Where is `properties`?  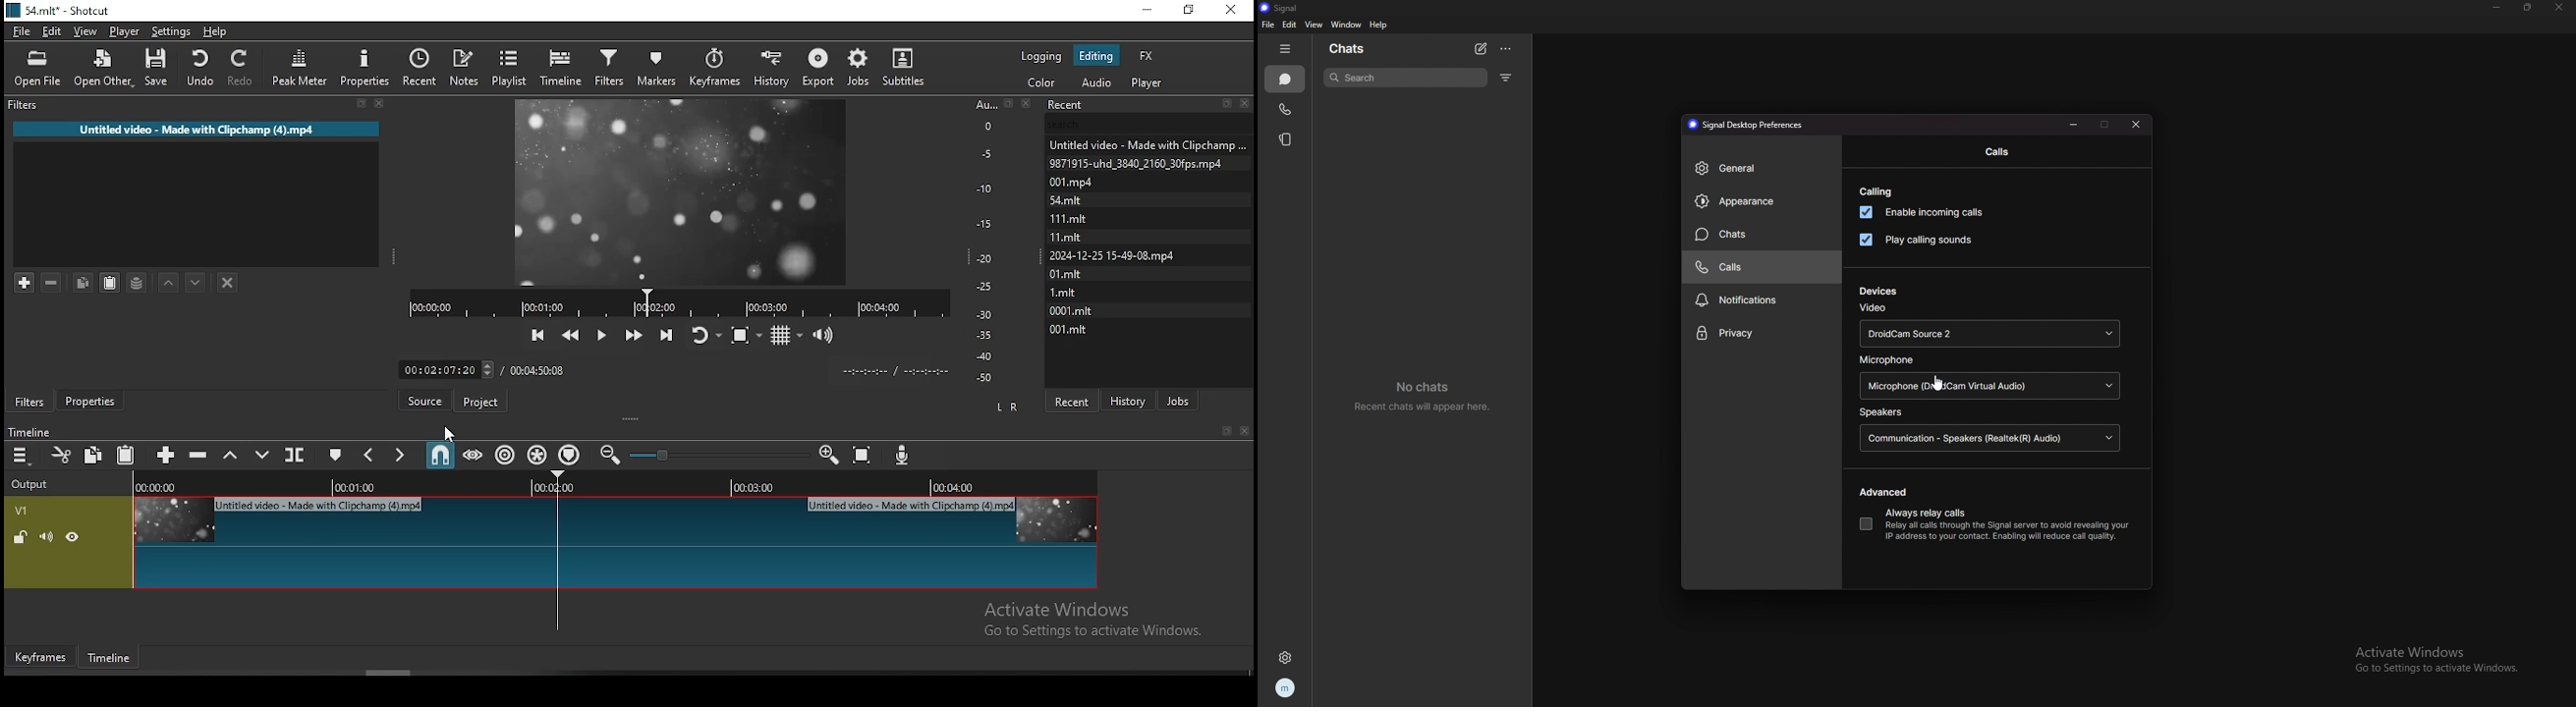
properties is located at coordinates (364, 67).